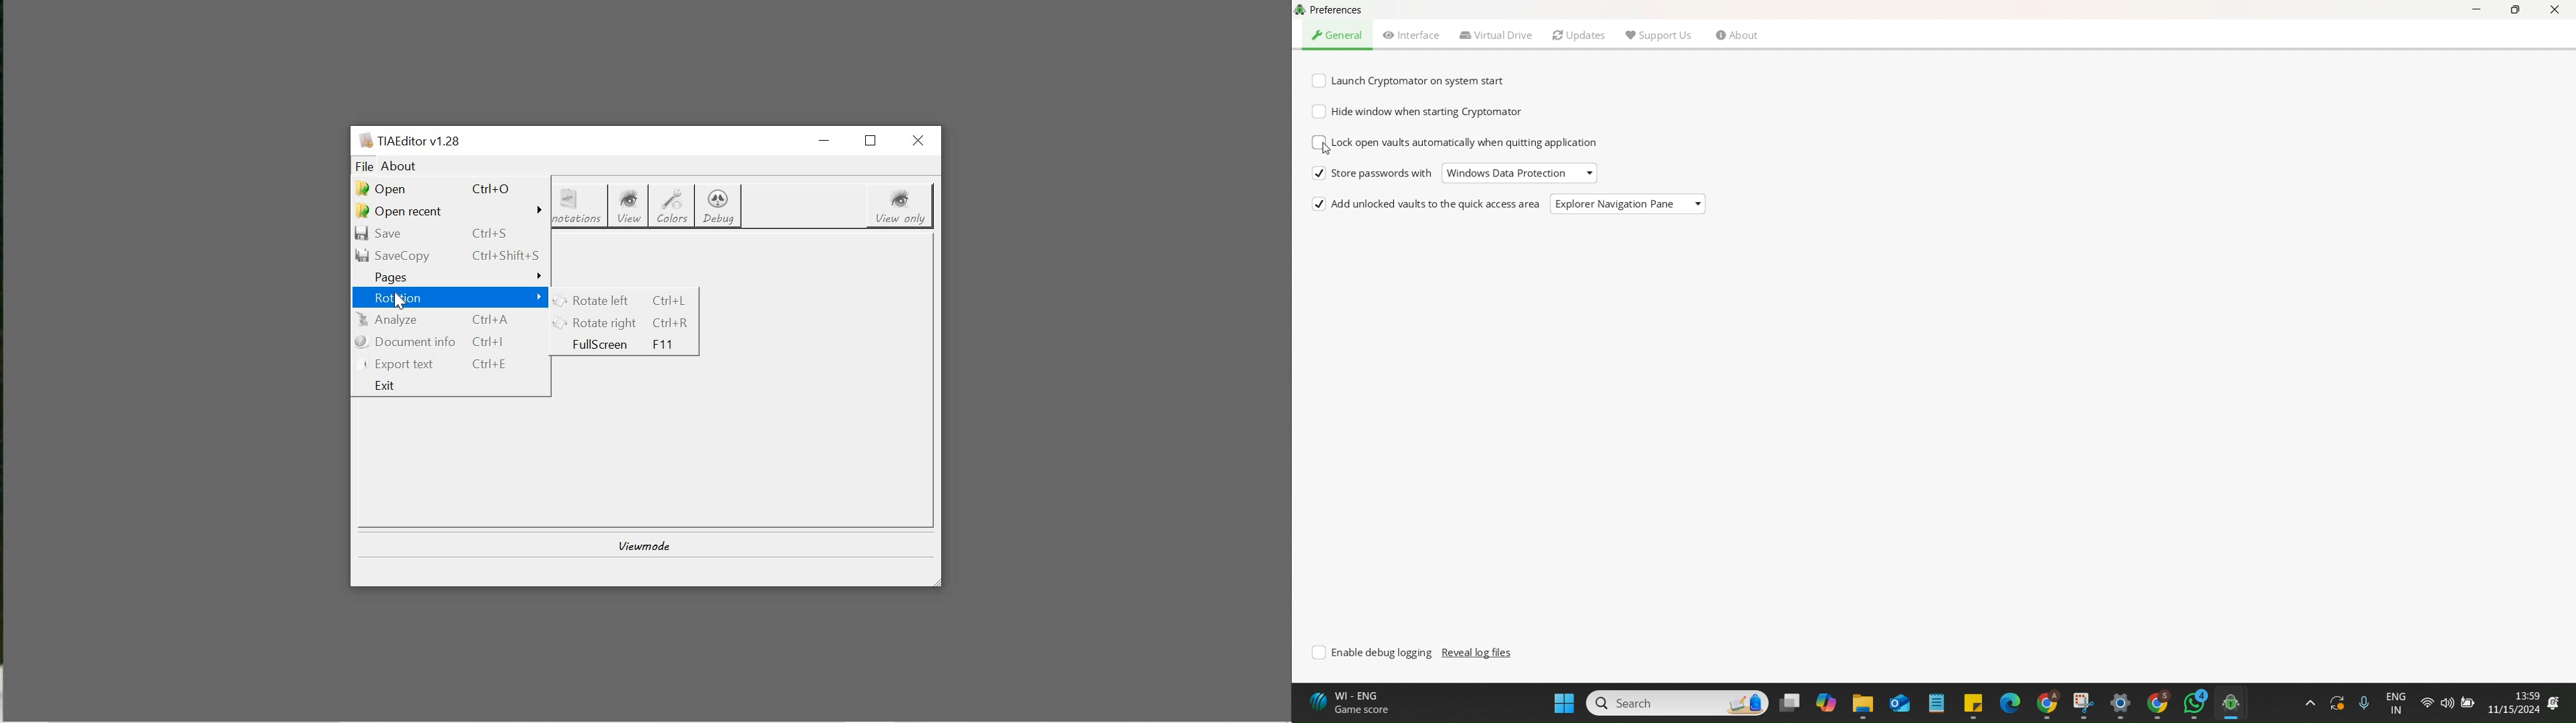 This screenshot has height=728, width=2576. What do you see at coordinates (1345, 10) in the screenshot?
I see `Heading` at bounding box center [1345, 10].